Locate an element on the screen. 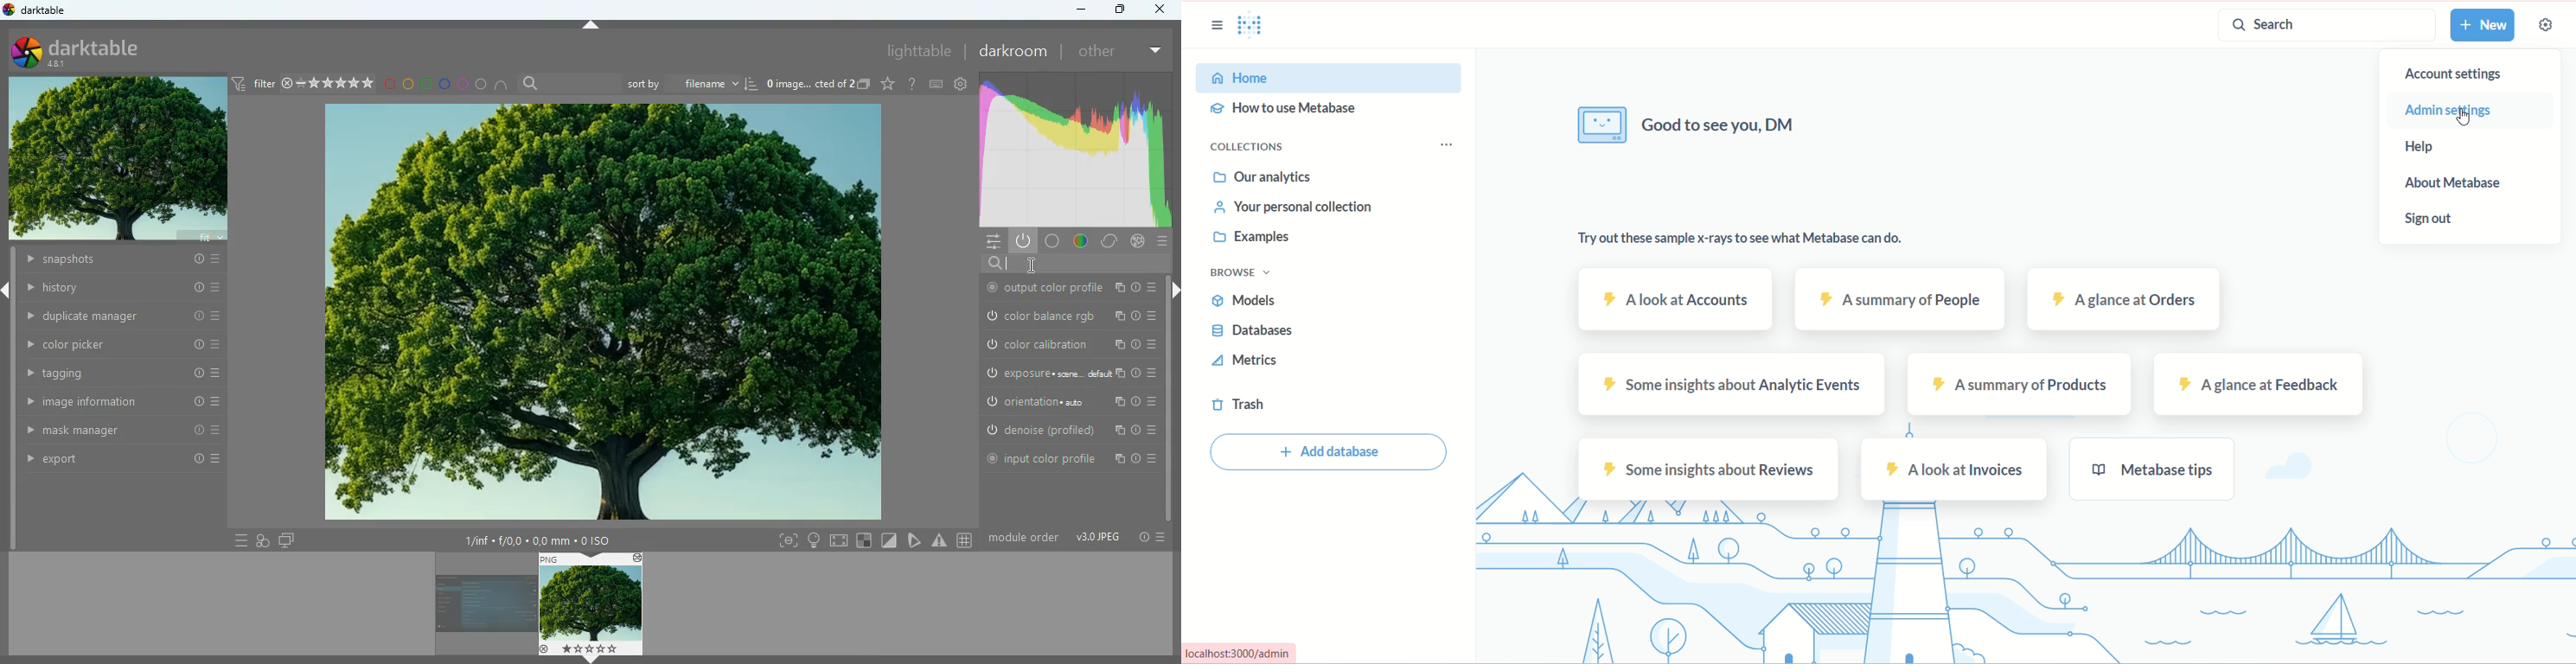 The width and height of the screenshot is (2576, 672). a glance at orders is located at coordinates (2121, 301).